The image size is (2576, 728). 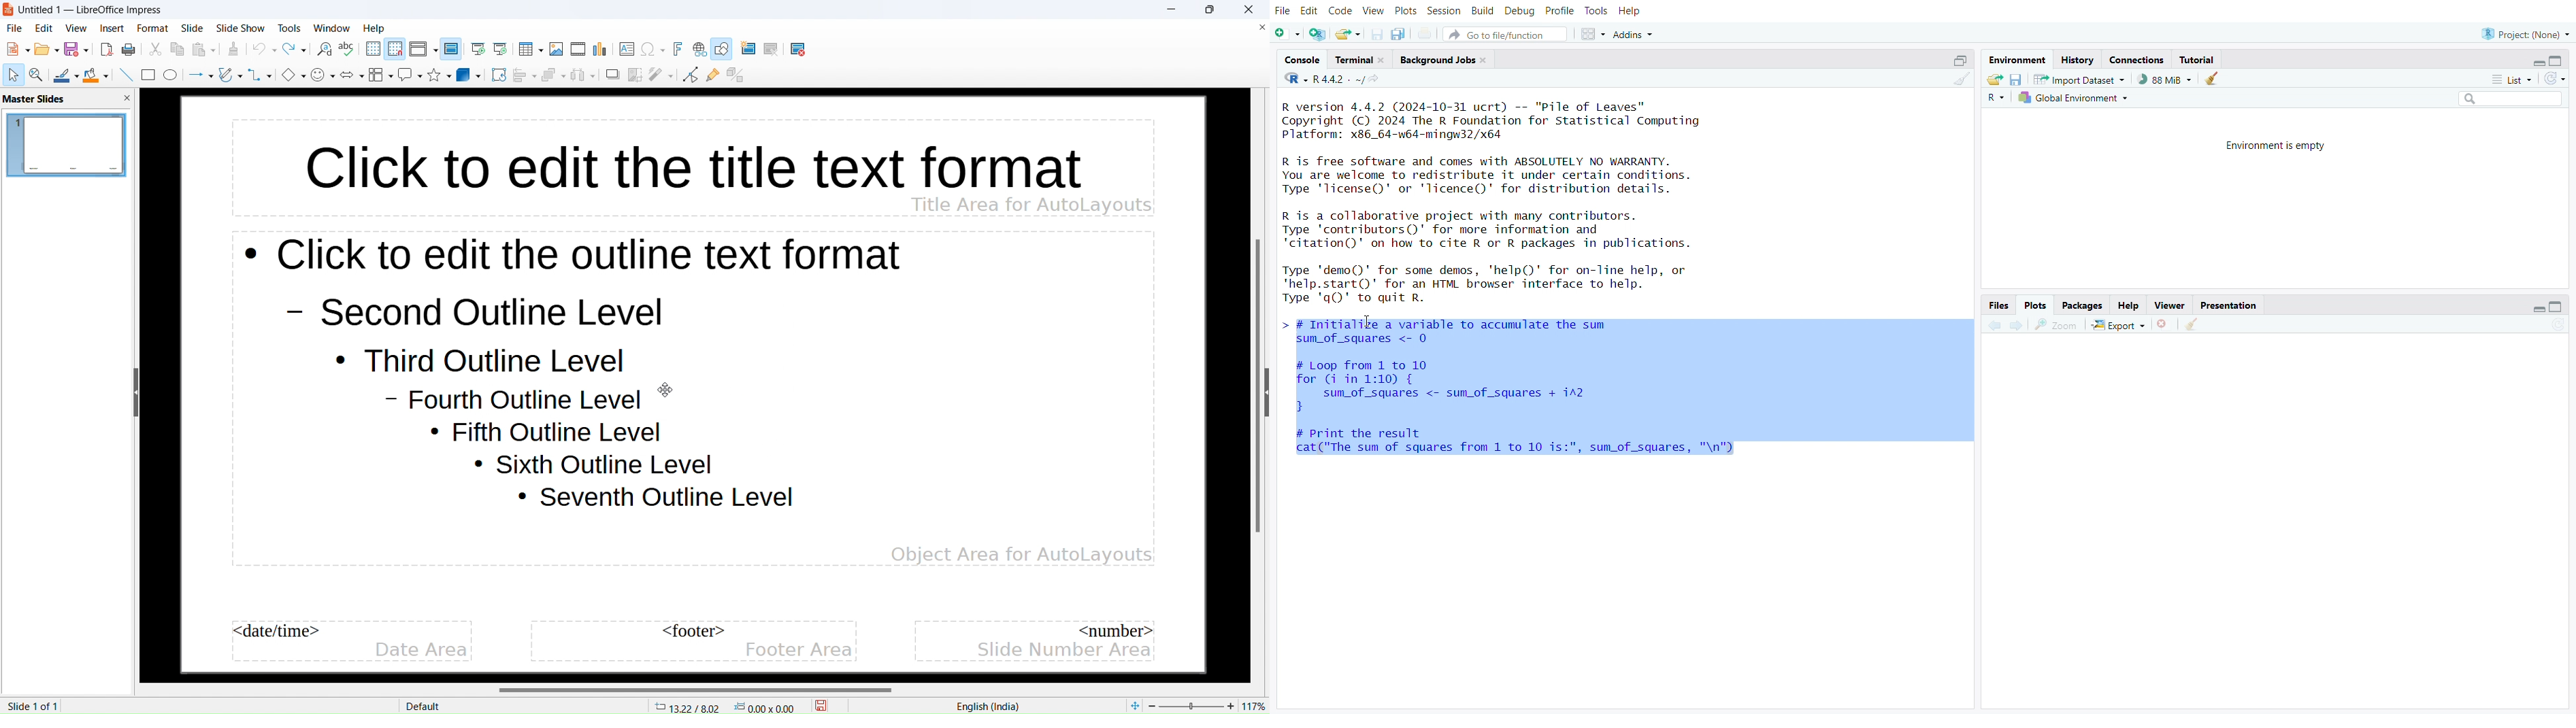 What do you see at coordinates (1365, 364) in the screenshot?
I see `# Loop from 1 to 10` at bounding box center [1365, 364].